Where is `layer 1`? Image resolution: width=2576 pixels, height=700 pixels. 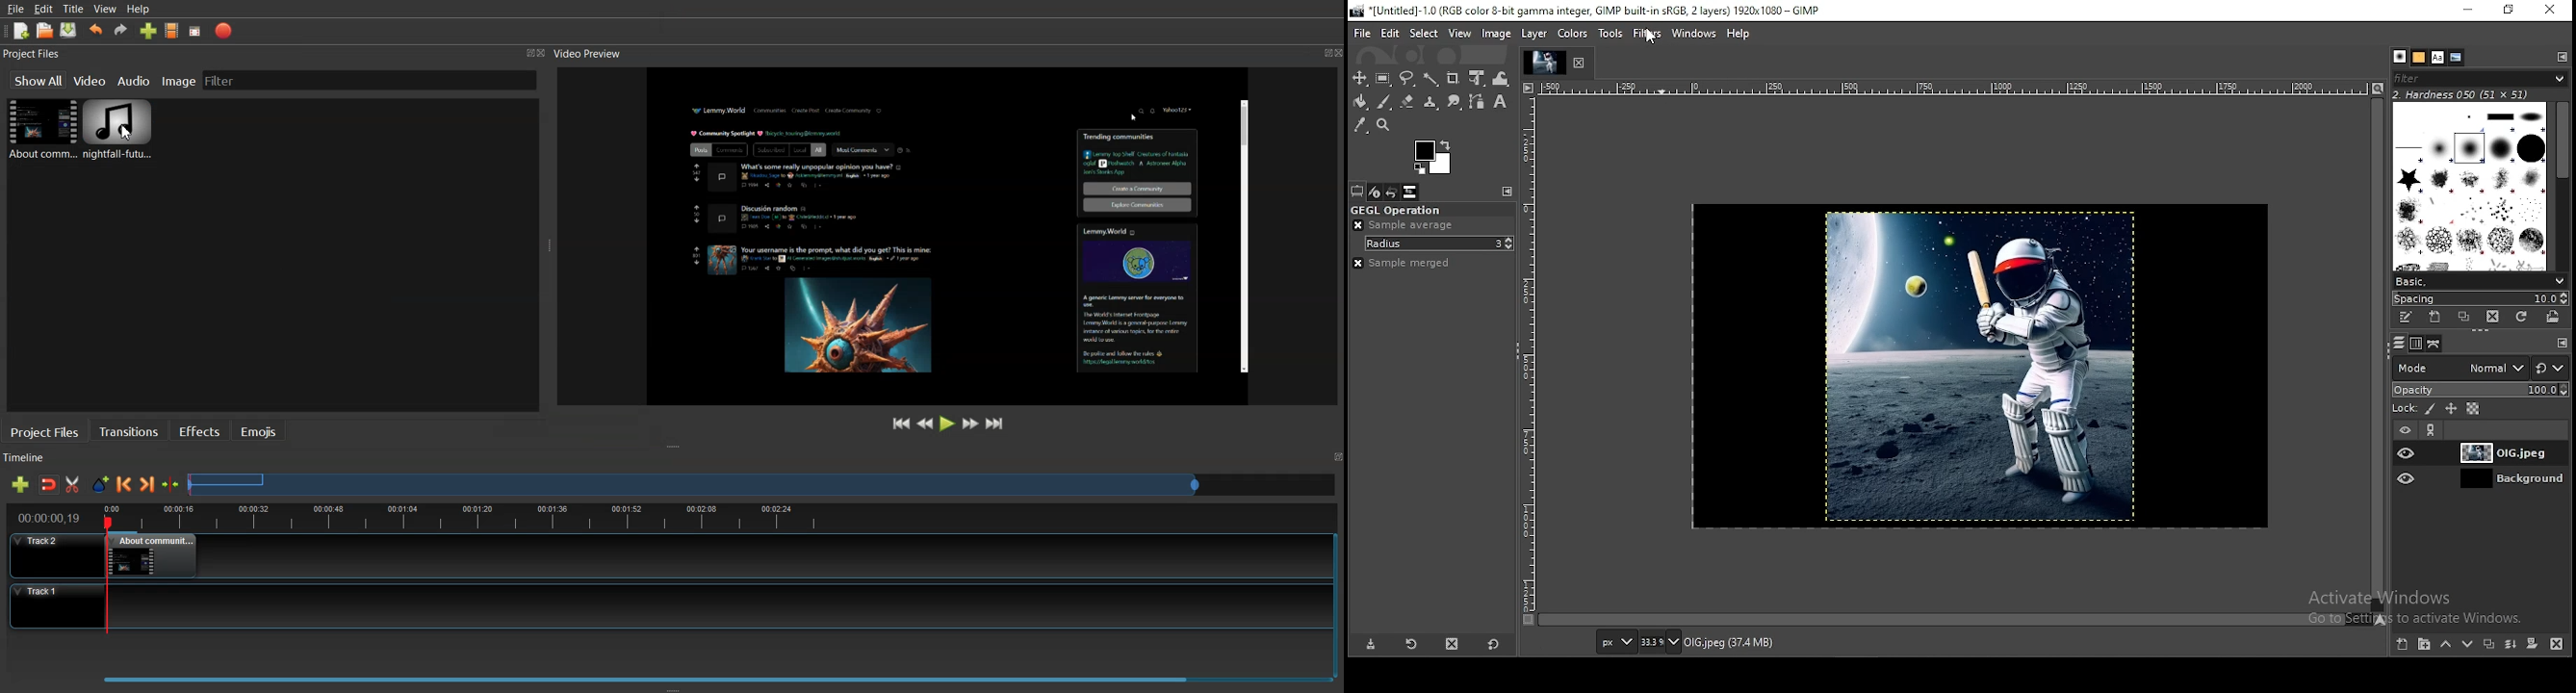 layer 1 is located at coordinates (2495, 453).